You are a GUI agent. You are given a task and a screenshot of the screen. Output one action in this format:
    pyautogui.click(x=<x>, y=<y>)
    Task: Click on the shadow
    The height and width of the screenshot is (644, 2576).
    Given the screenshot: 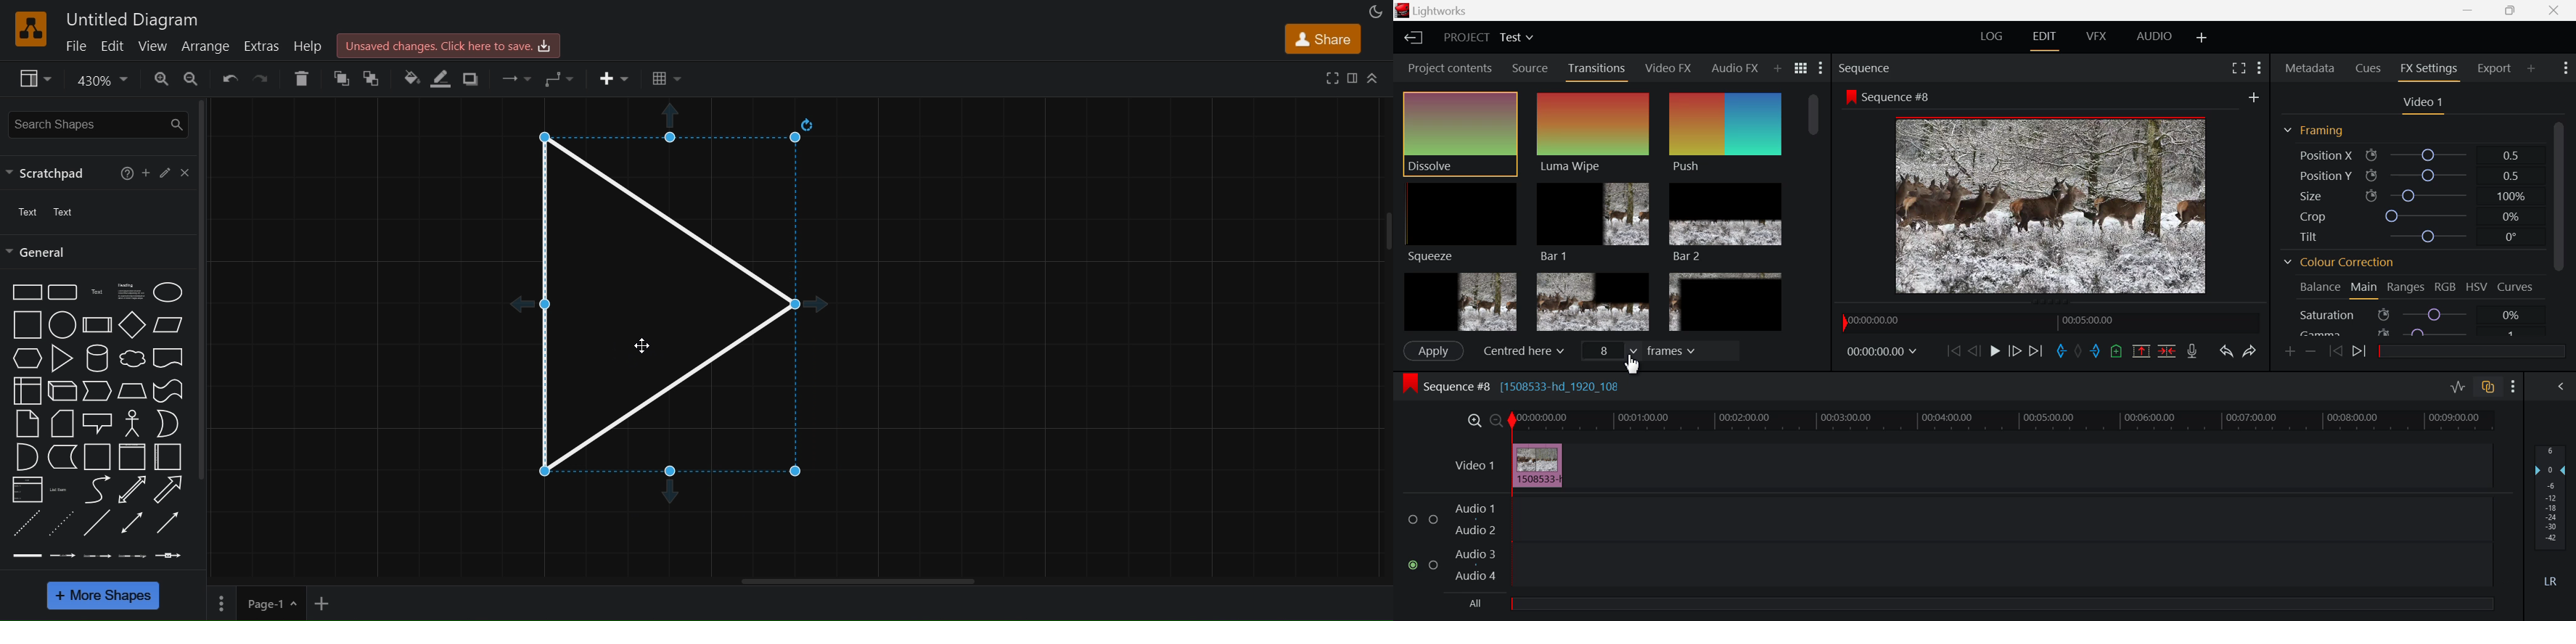 What is the action you would take?
    pyautogui.click(x=475, y=79)
    